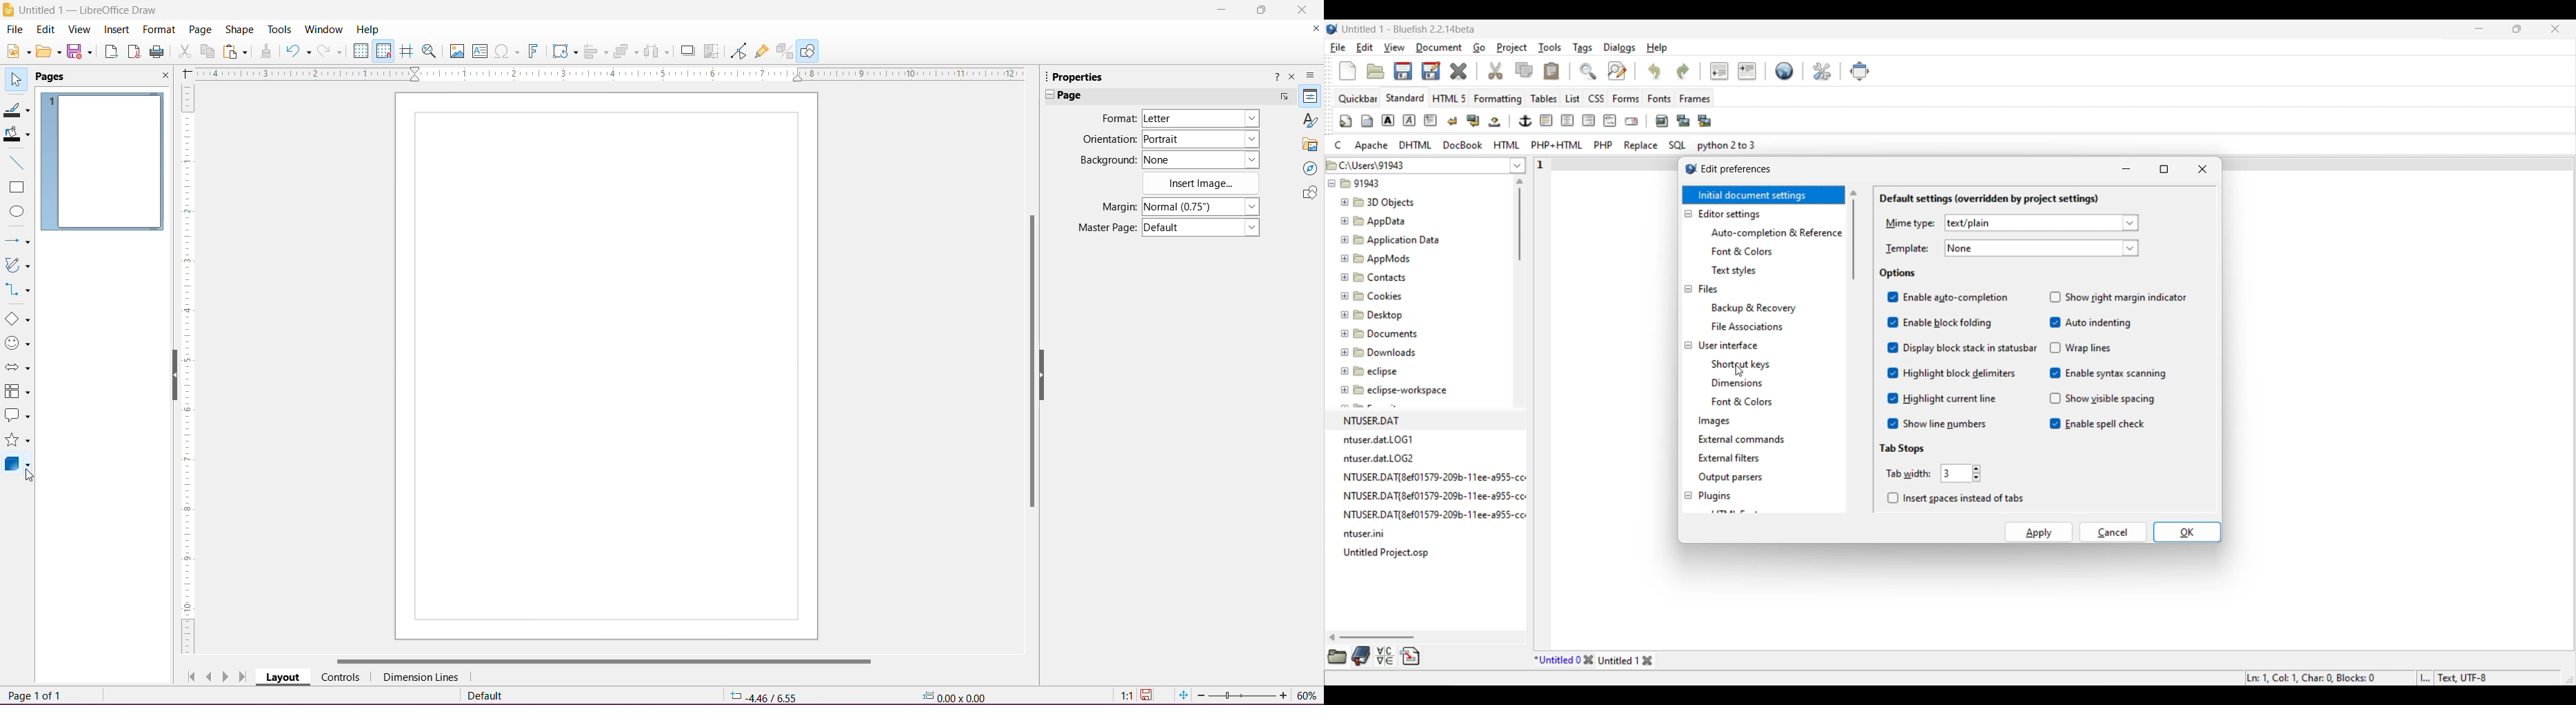  Describe the element at coordinates (625, 51) in the screenshot. I see `Arrange` at that location.